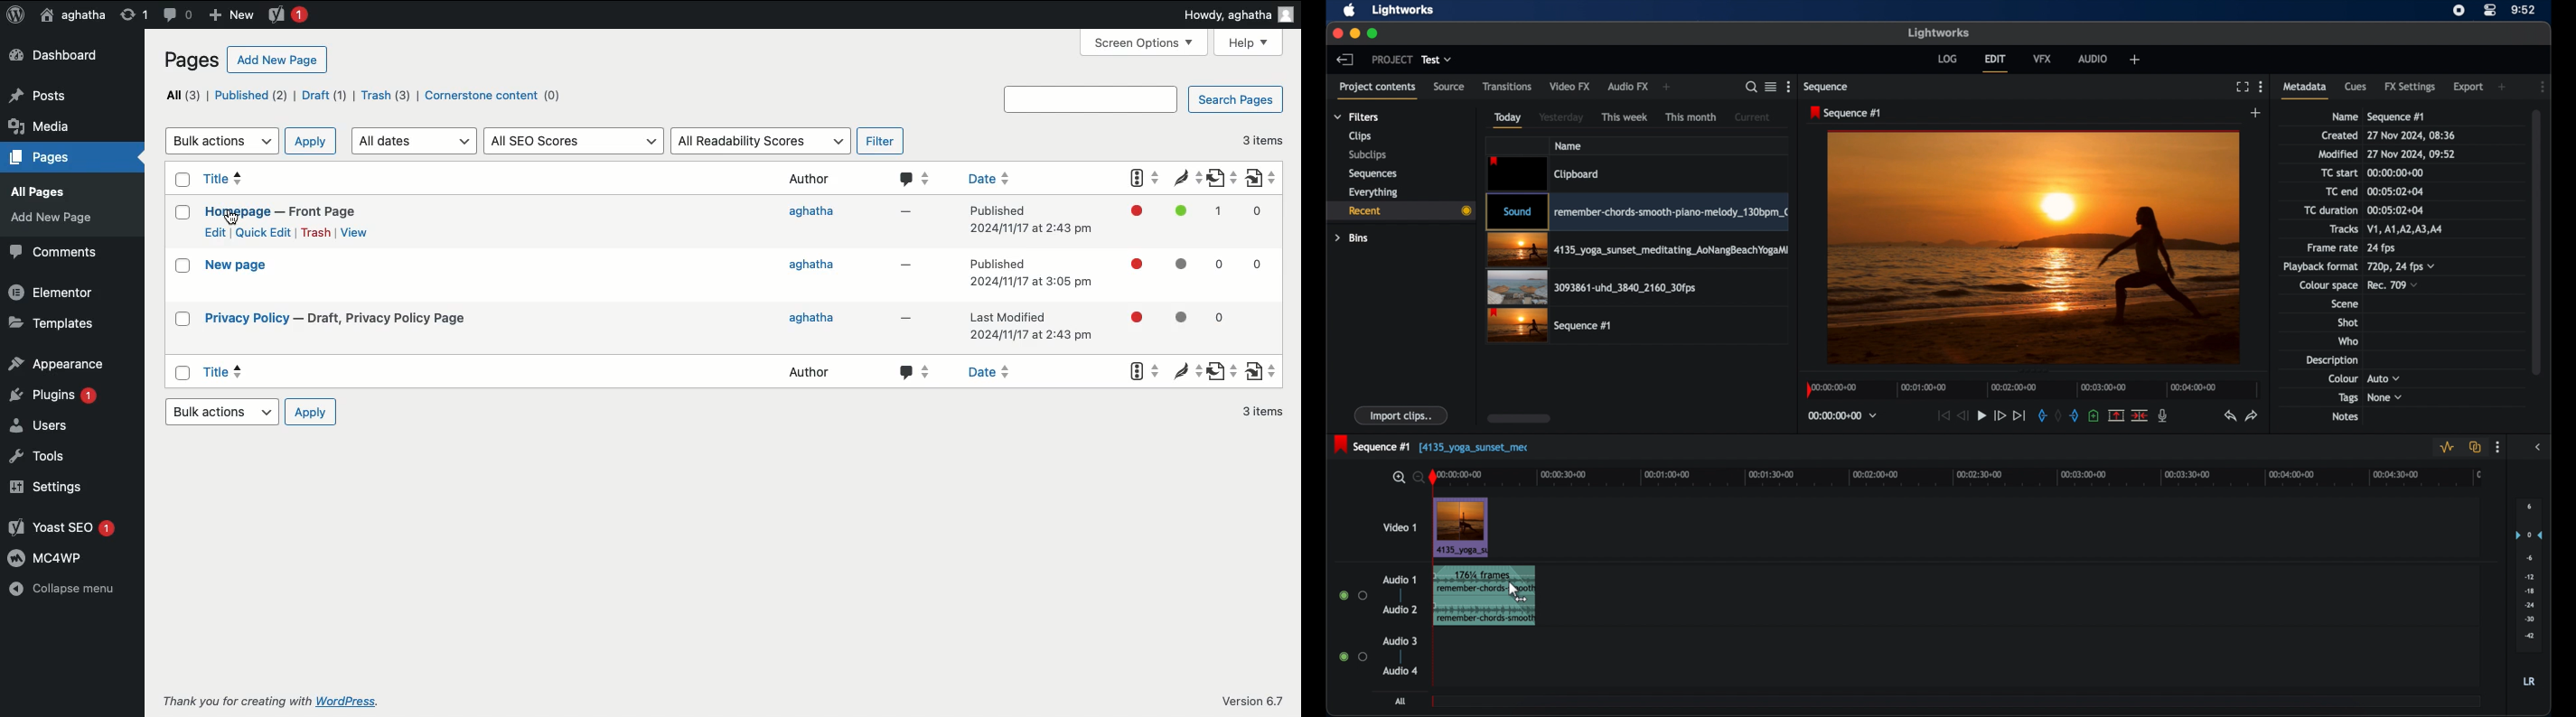  What do you see at coordinates (386, 95) in the screenshot?
I see `Trash` at bounding box center [386, 95].